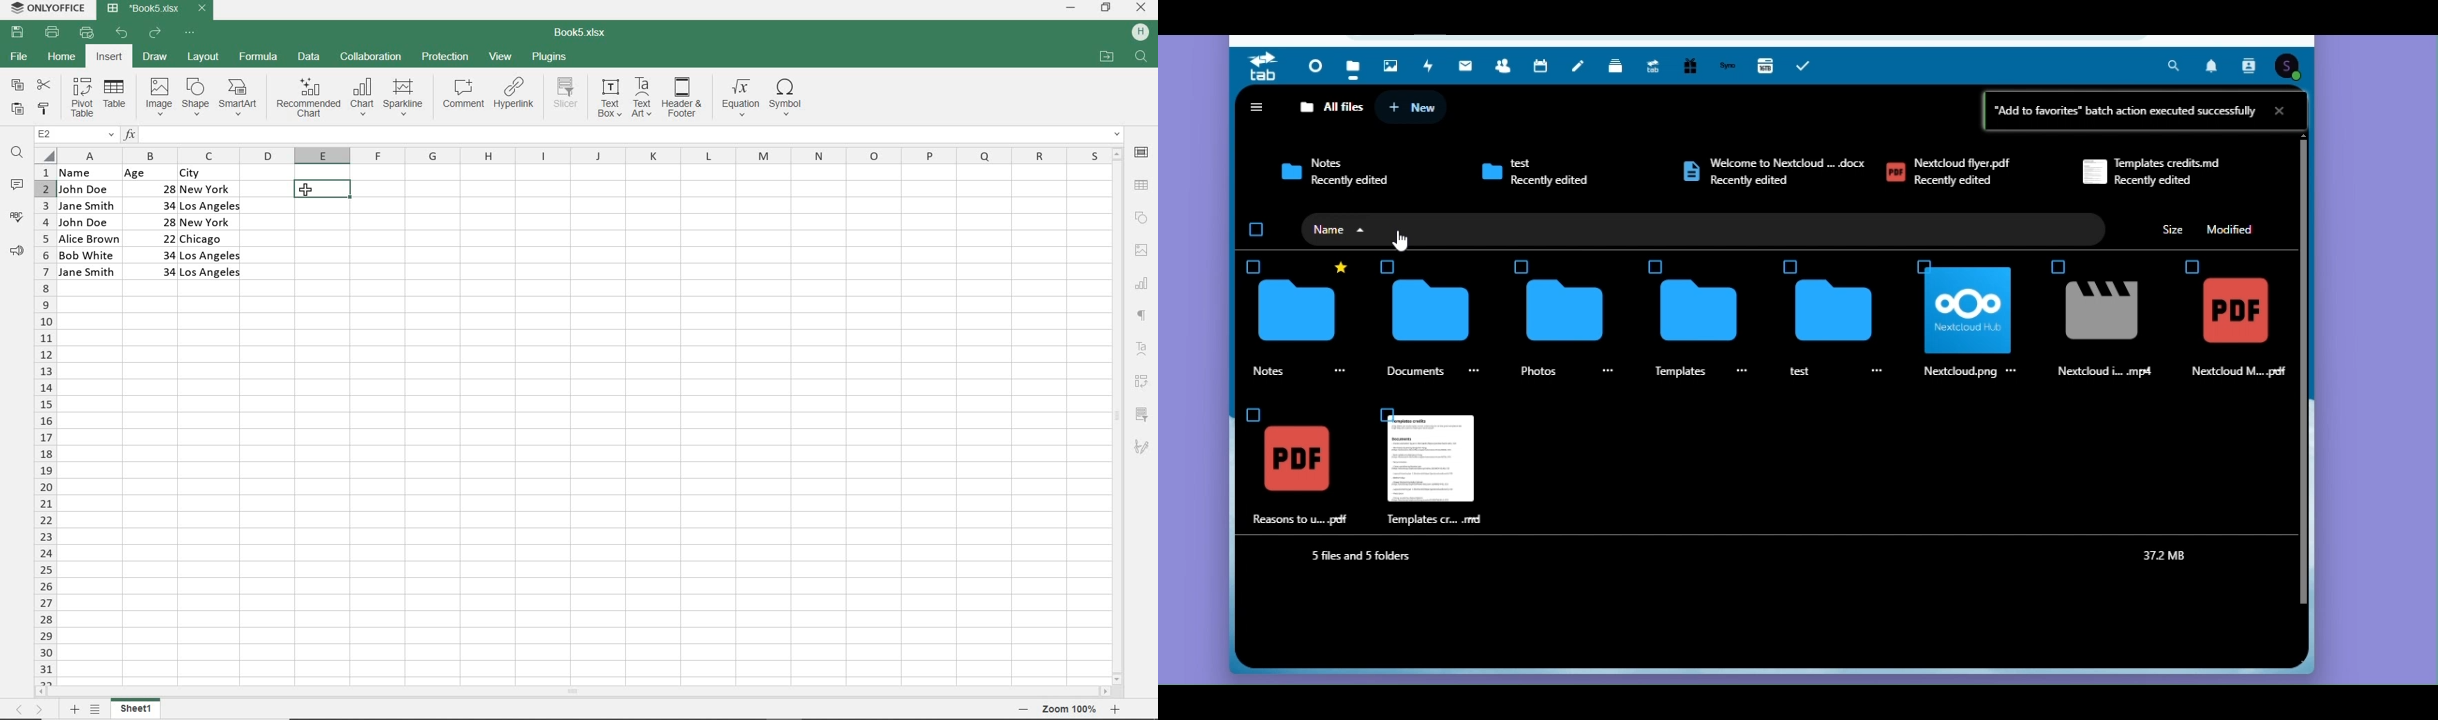  What do you see at coordinates (1350, 228) in the screenshot?
I see `Arrange my name` at bounding box center [1350, 228].